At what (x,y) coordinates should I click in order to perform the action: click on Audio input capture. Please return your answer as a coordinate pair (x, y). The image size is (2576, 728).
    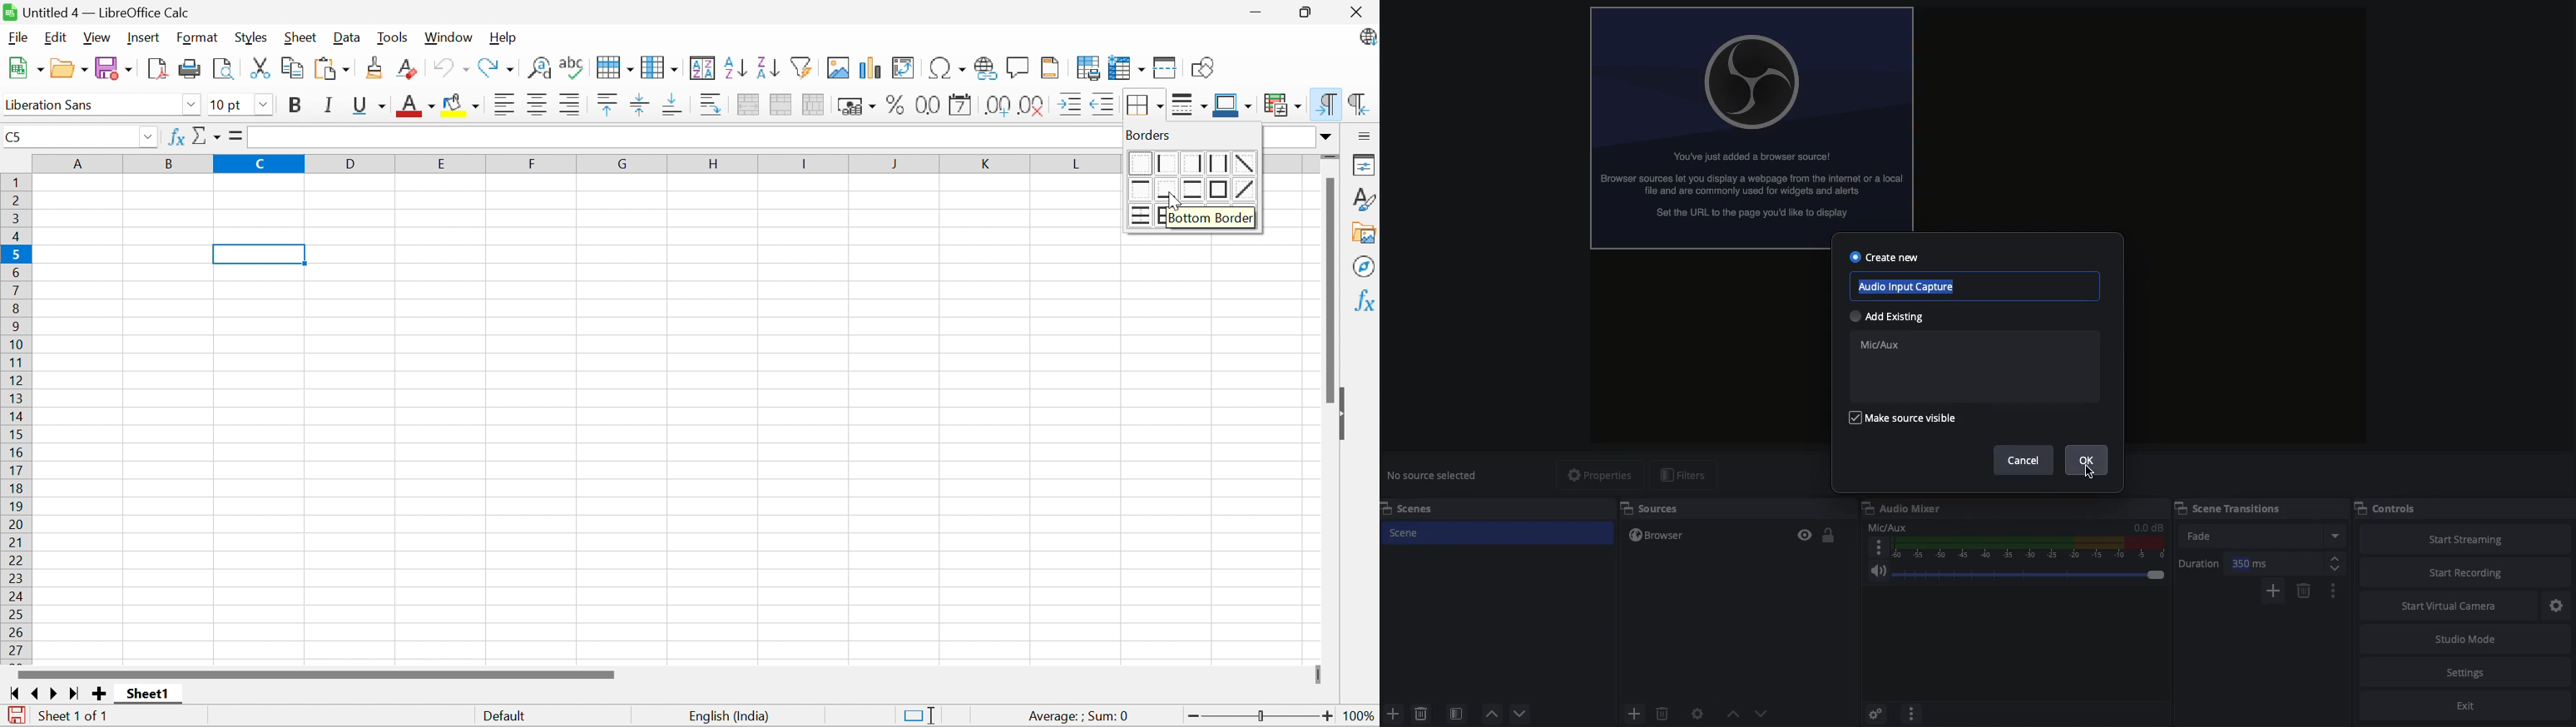
    Looking at the image, I should click on (1979, 286).